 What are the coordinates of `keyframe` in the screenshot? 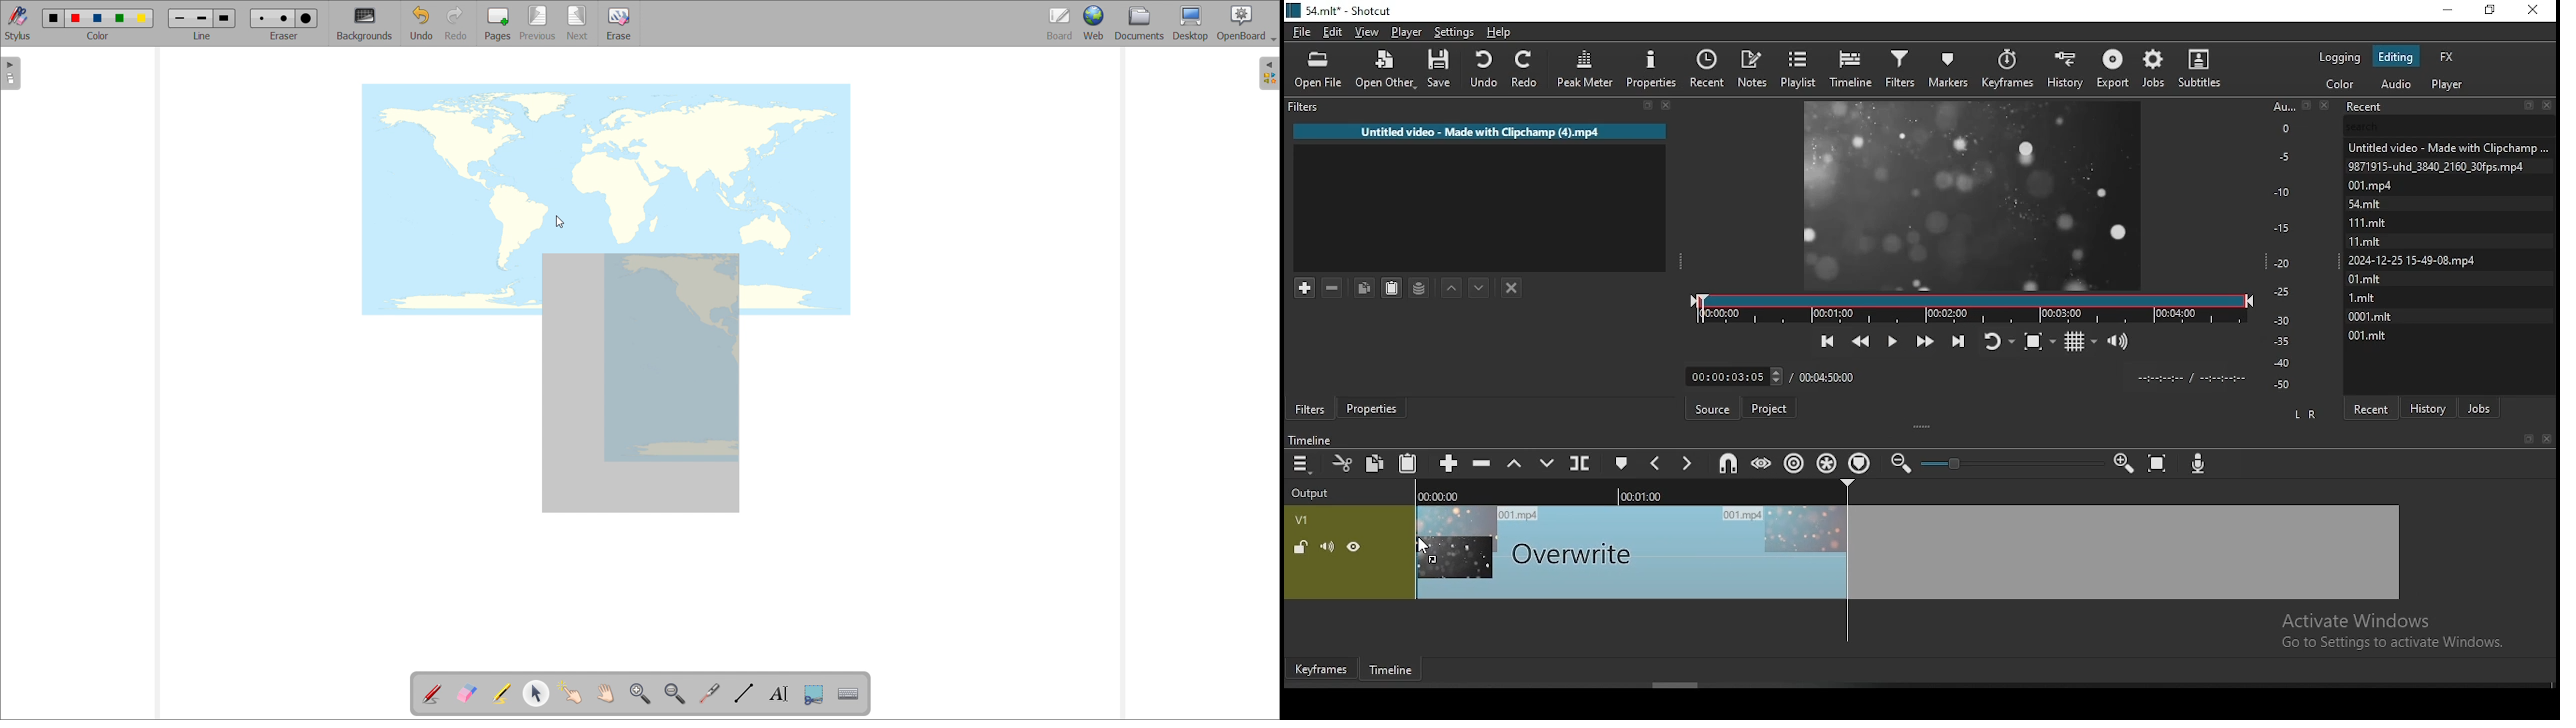 It's located at (1320, 668).